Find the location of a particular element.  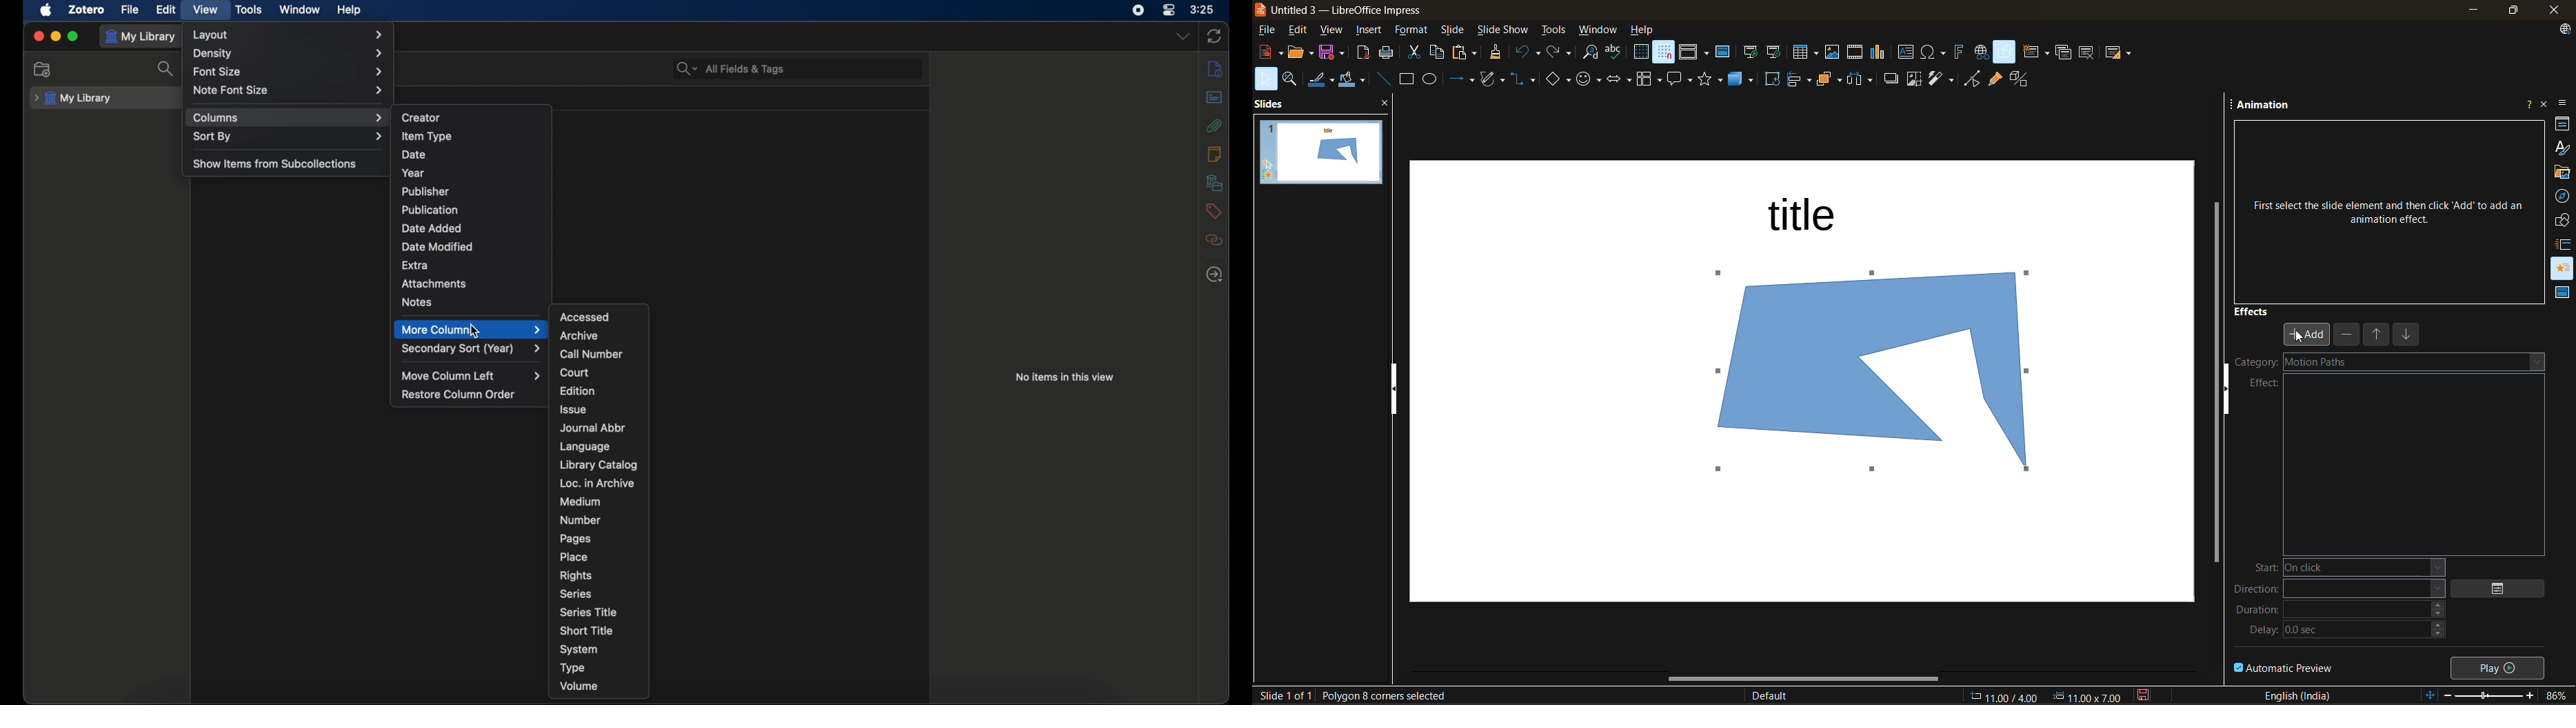

export as pdf is located at coordinates (1362, 52).